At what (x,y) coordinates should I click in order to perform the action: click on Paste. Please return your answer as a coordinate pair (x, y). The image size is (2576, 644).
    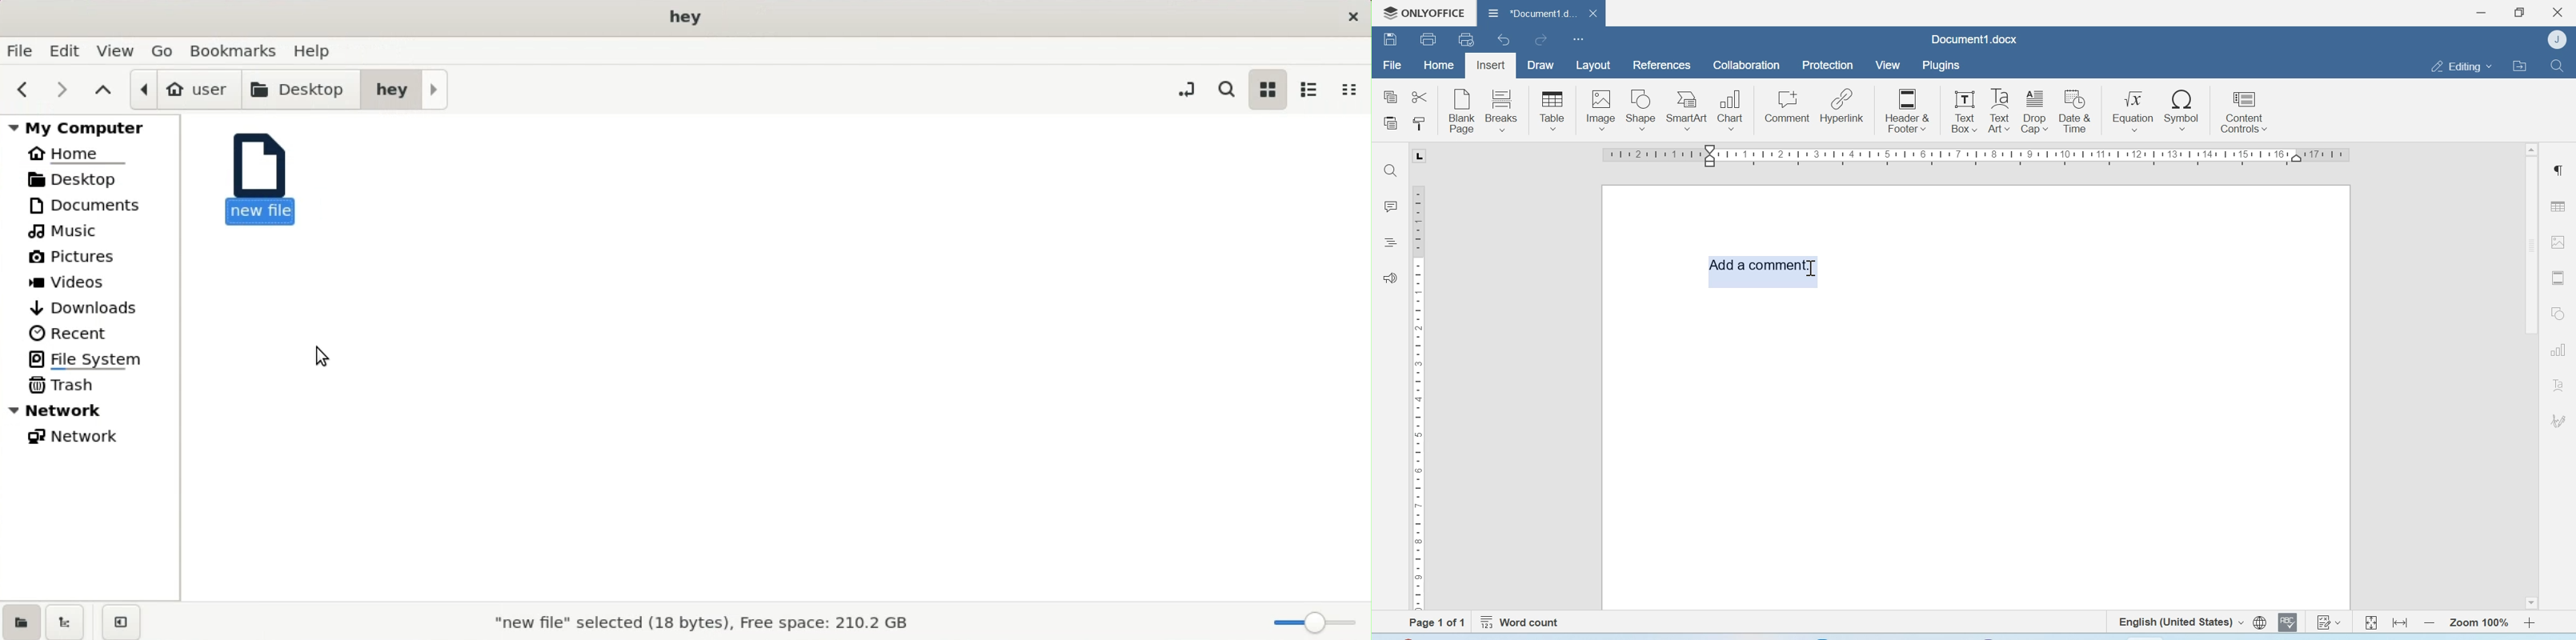
    Looking at the image, I should click on (1392, 124).